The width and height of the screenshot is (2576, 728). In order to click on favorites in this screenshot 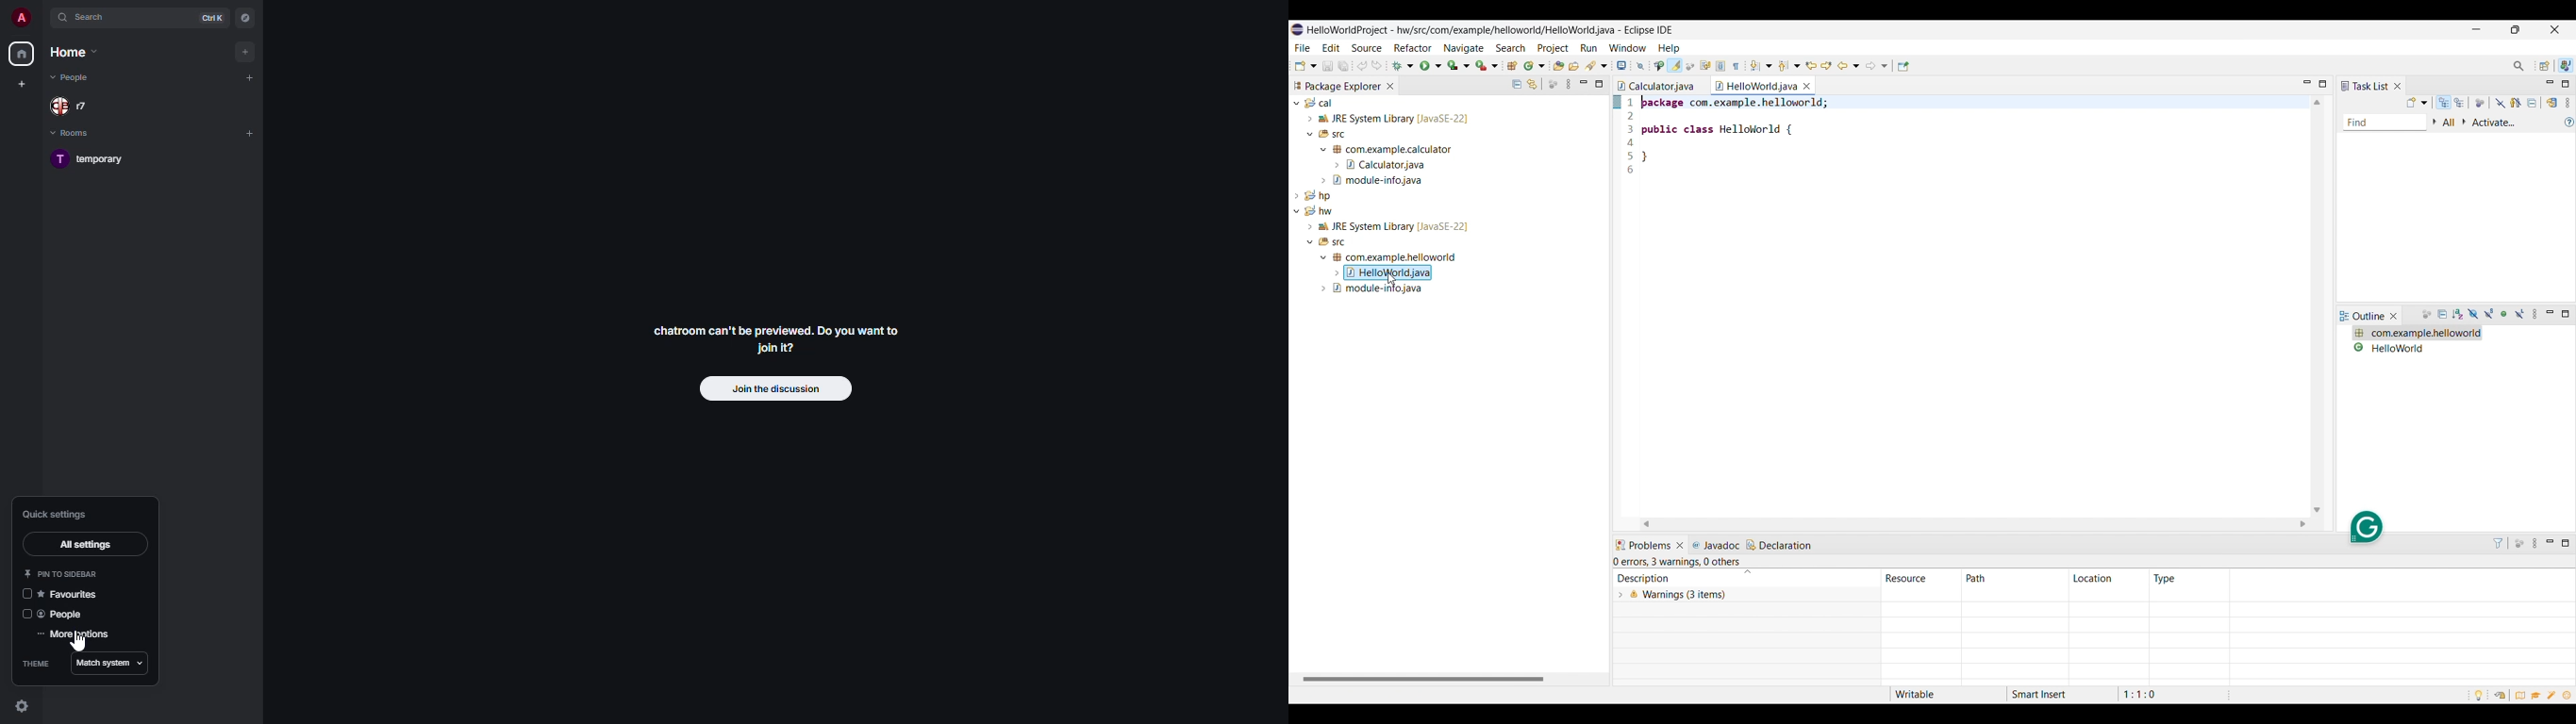, I will do `click(74, 593)`.